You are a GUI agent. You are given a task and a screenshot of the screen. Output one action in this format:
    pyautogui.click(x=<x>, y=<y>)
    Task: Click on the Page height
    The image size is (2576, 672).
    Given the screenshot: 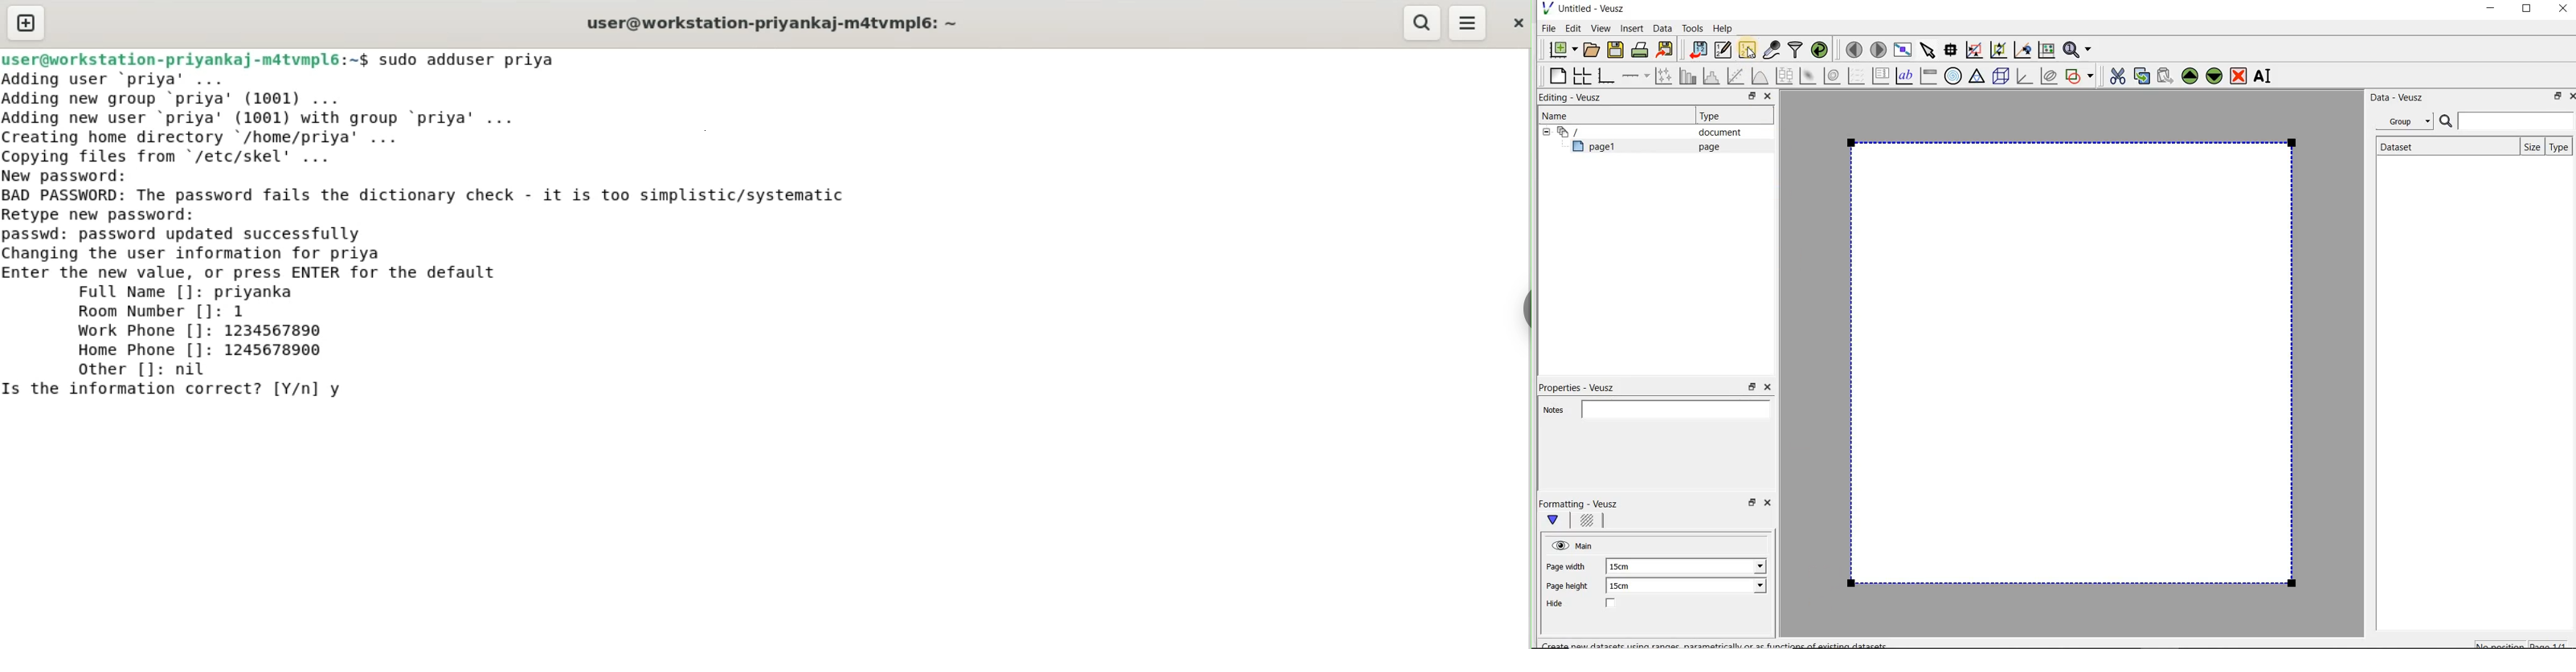 What is the action you would take?
    pyautogui.click(x=1571, y=587)
    